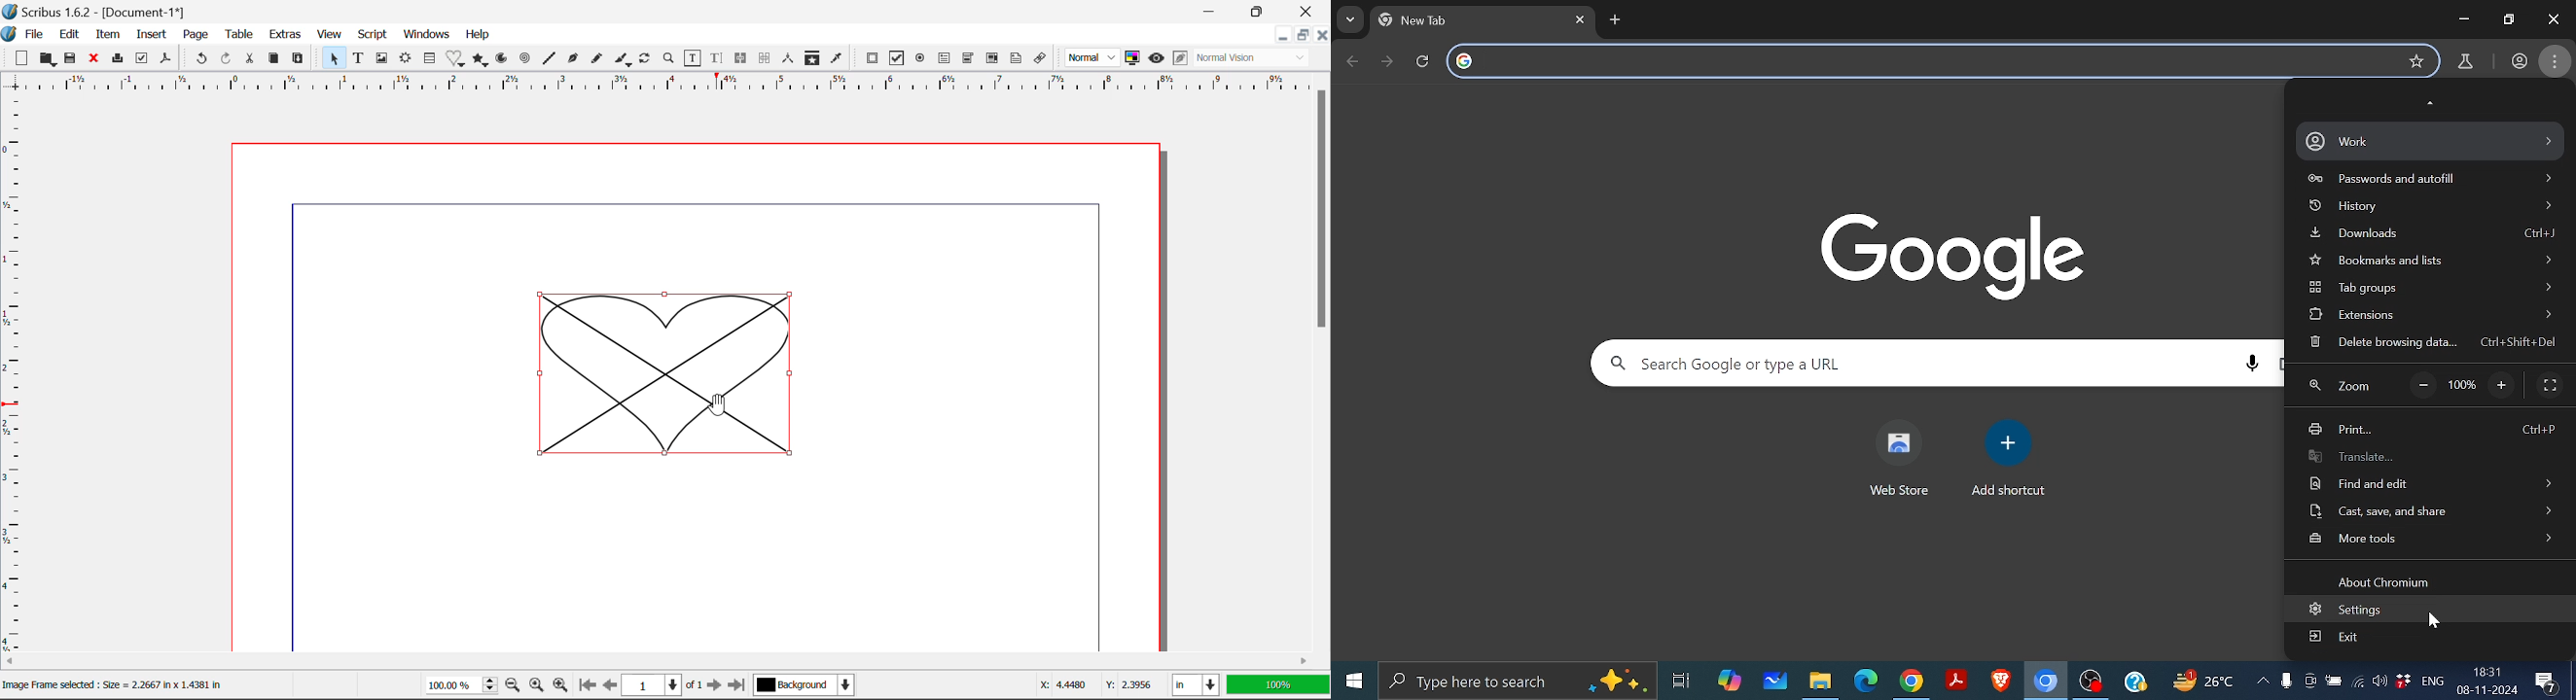 Image resolution: width=2576 pixels, height=700 pixels. What do you see at coordinates (611, 686) in the screenshot?
I see `Previous` at bounding box center [611, 686].